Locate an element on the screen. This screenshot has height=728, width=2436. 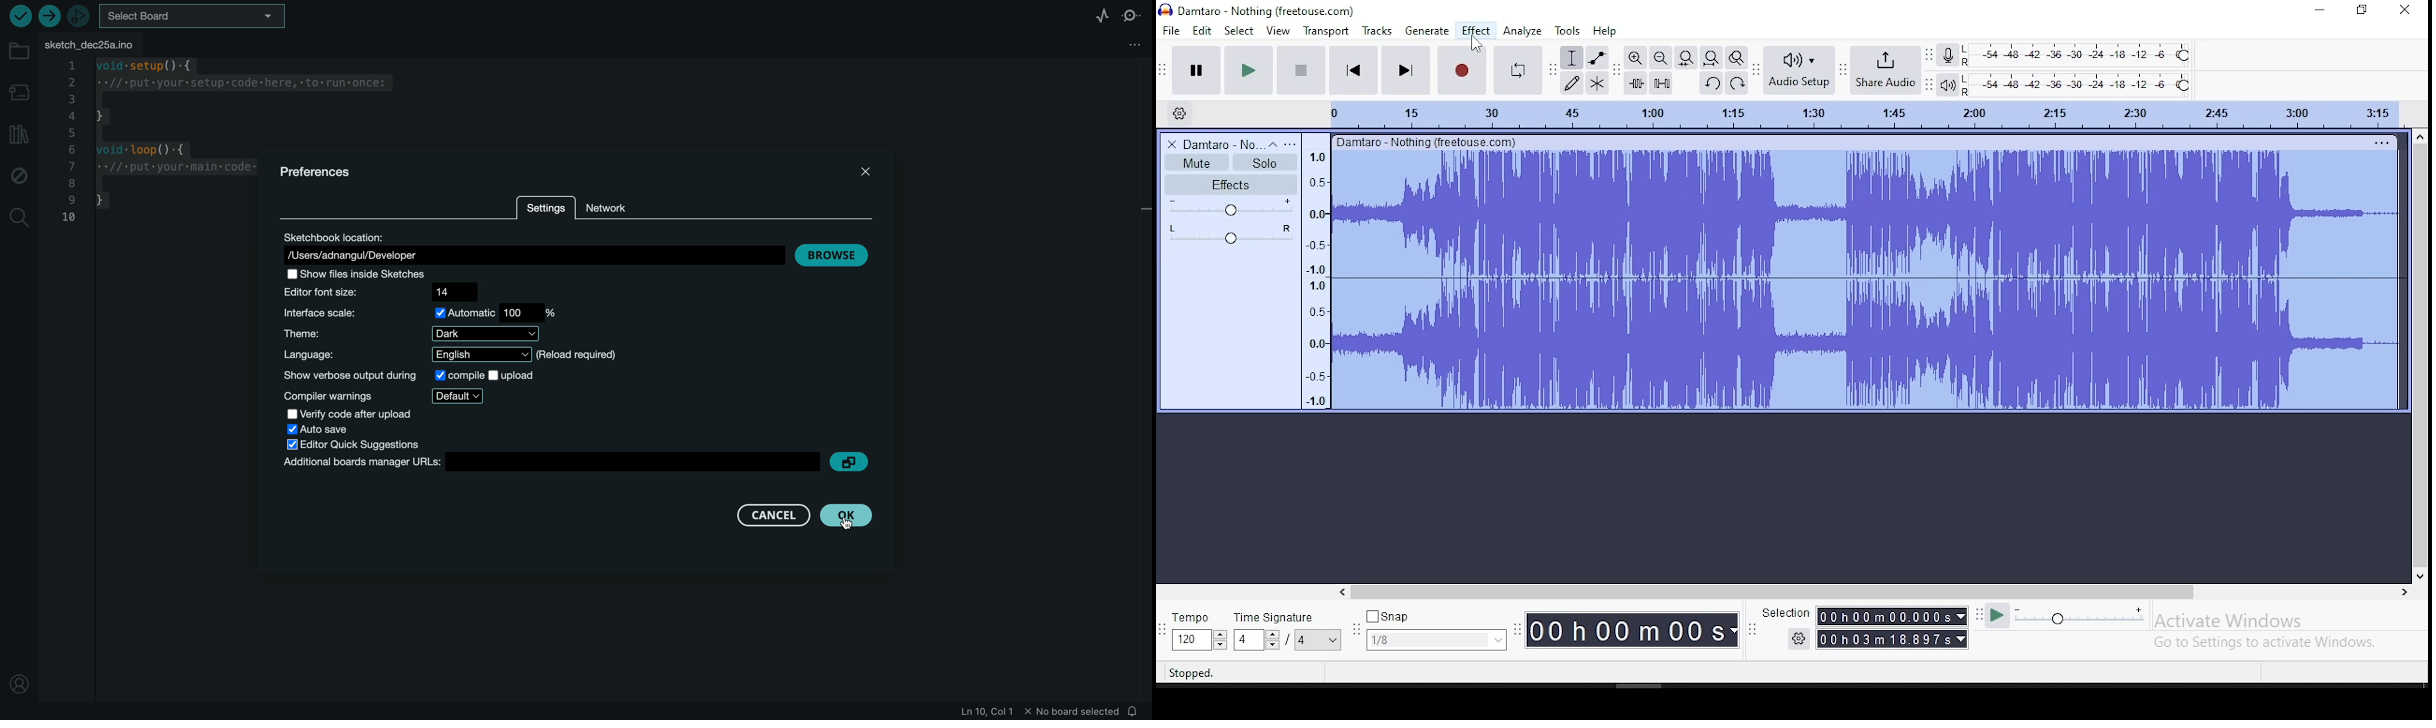
trim audio outside selection is located at coordinates (1635, 82).